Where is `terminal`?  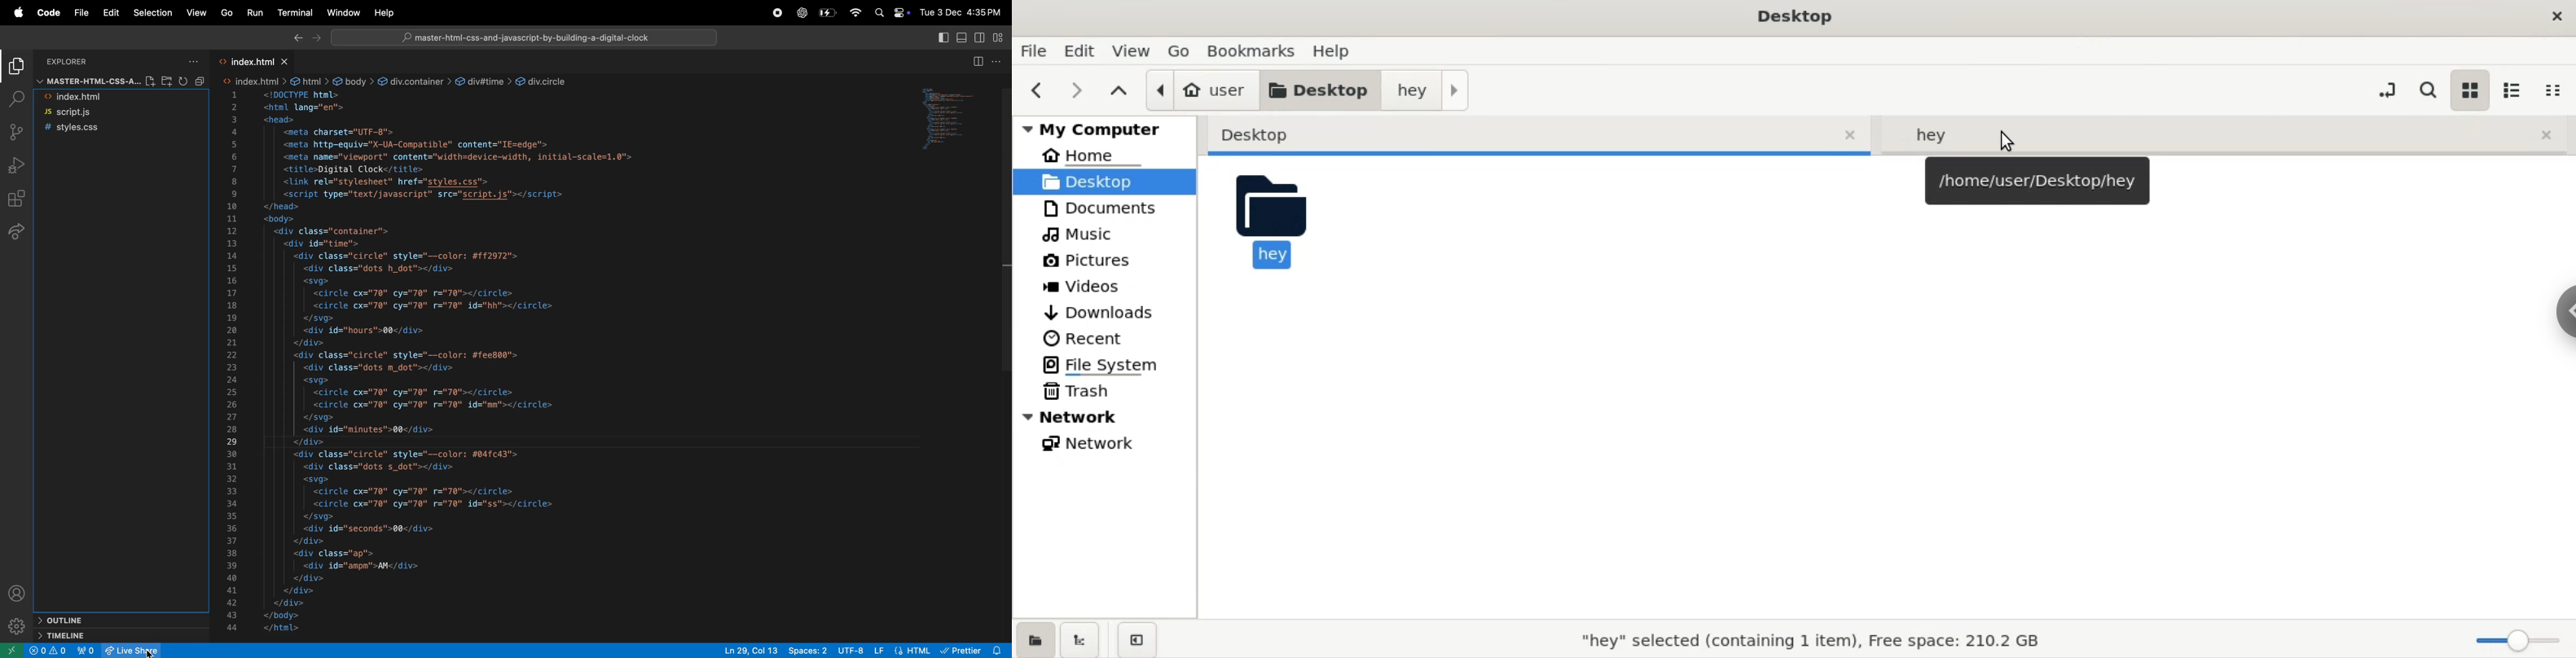
terminal is located at coordinates (295, 13).